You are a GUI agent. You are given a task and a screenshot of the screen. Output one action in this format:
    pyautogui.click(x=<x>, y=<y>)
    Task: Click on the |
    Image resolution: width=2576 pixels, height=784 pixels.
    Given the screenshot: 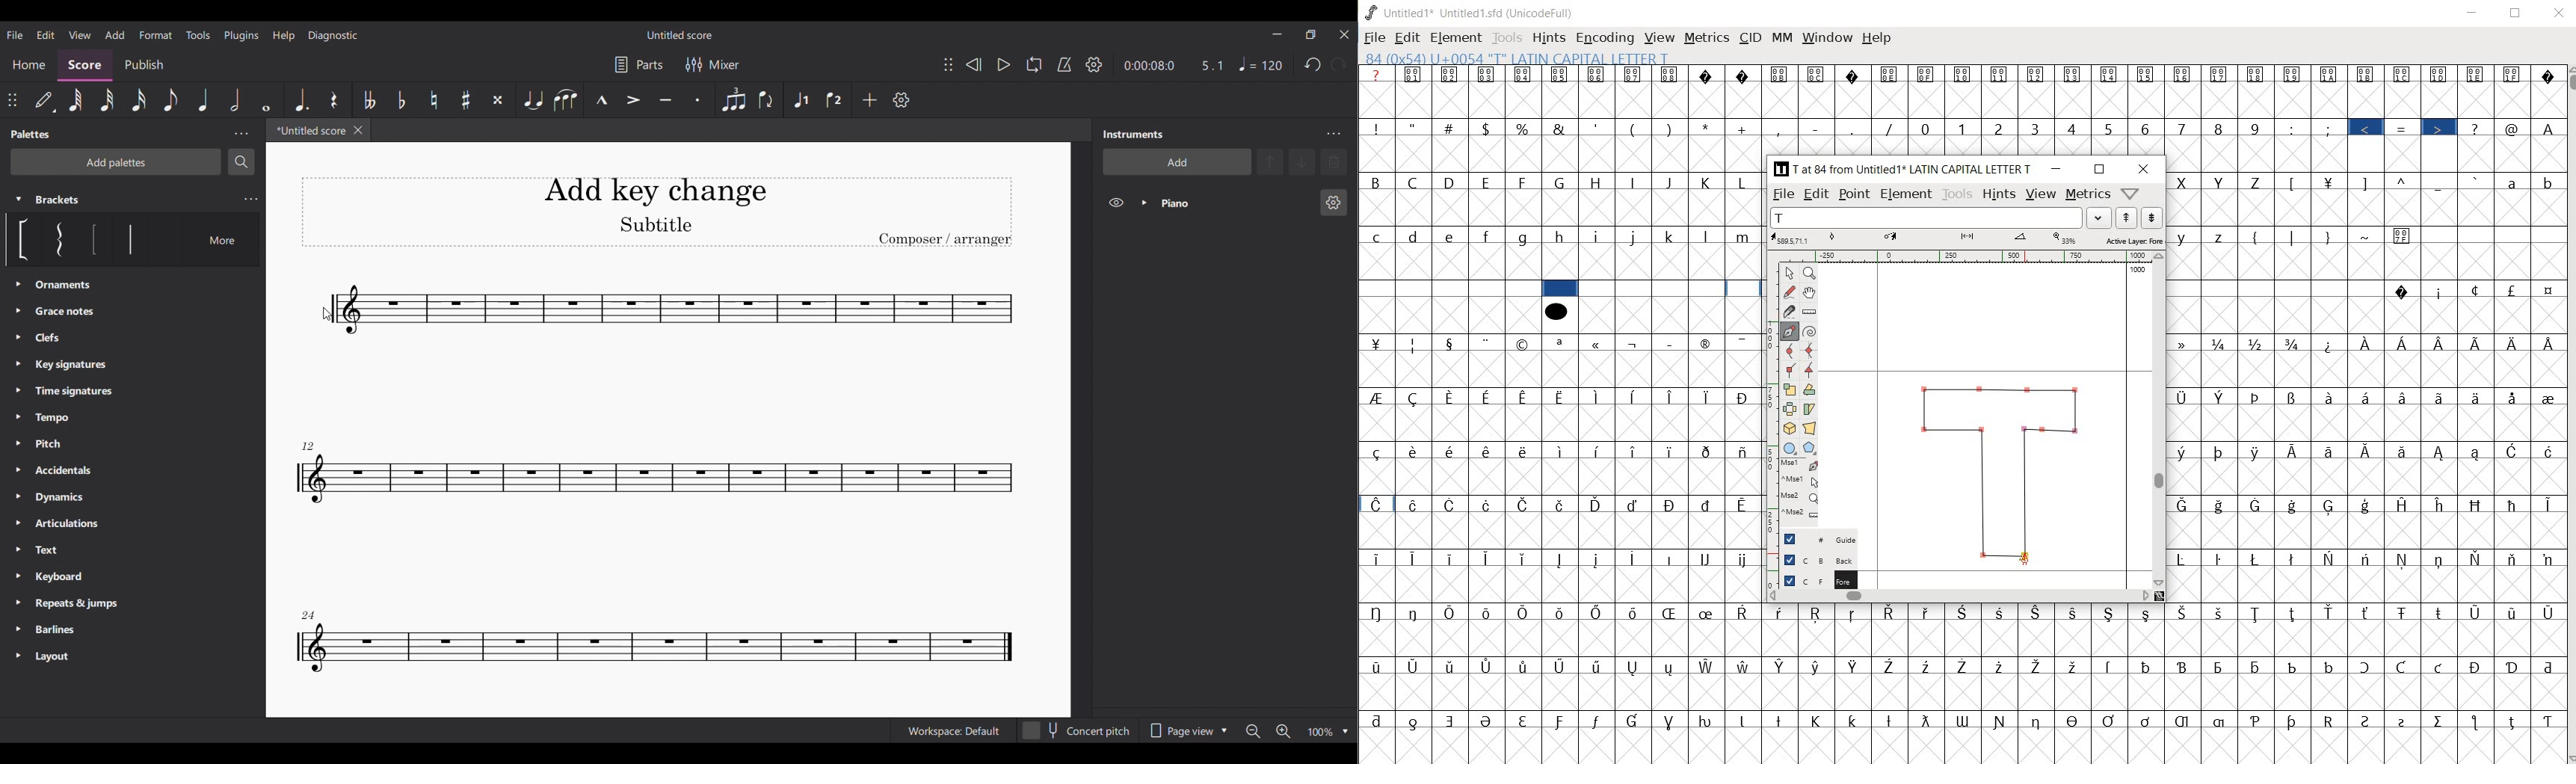 What is the action you would take?
    pyautogui.click(x=2293, y=237)
    